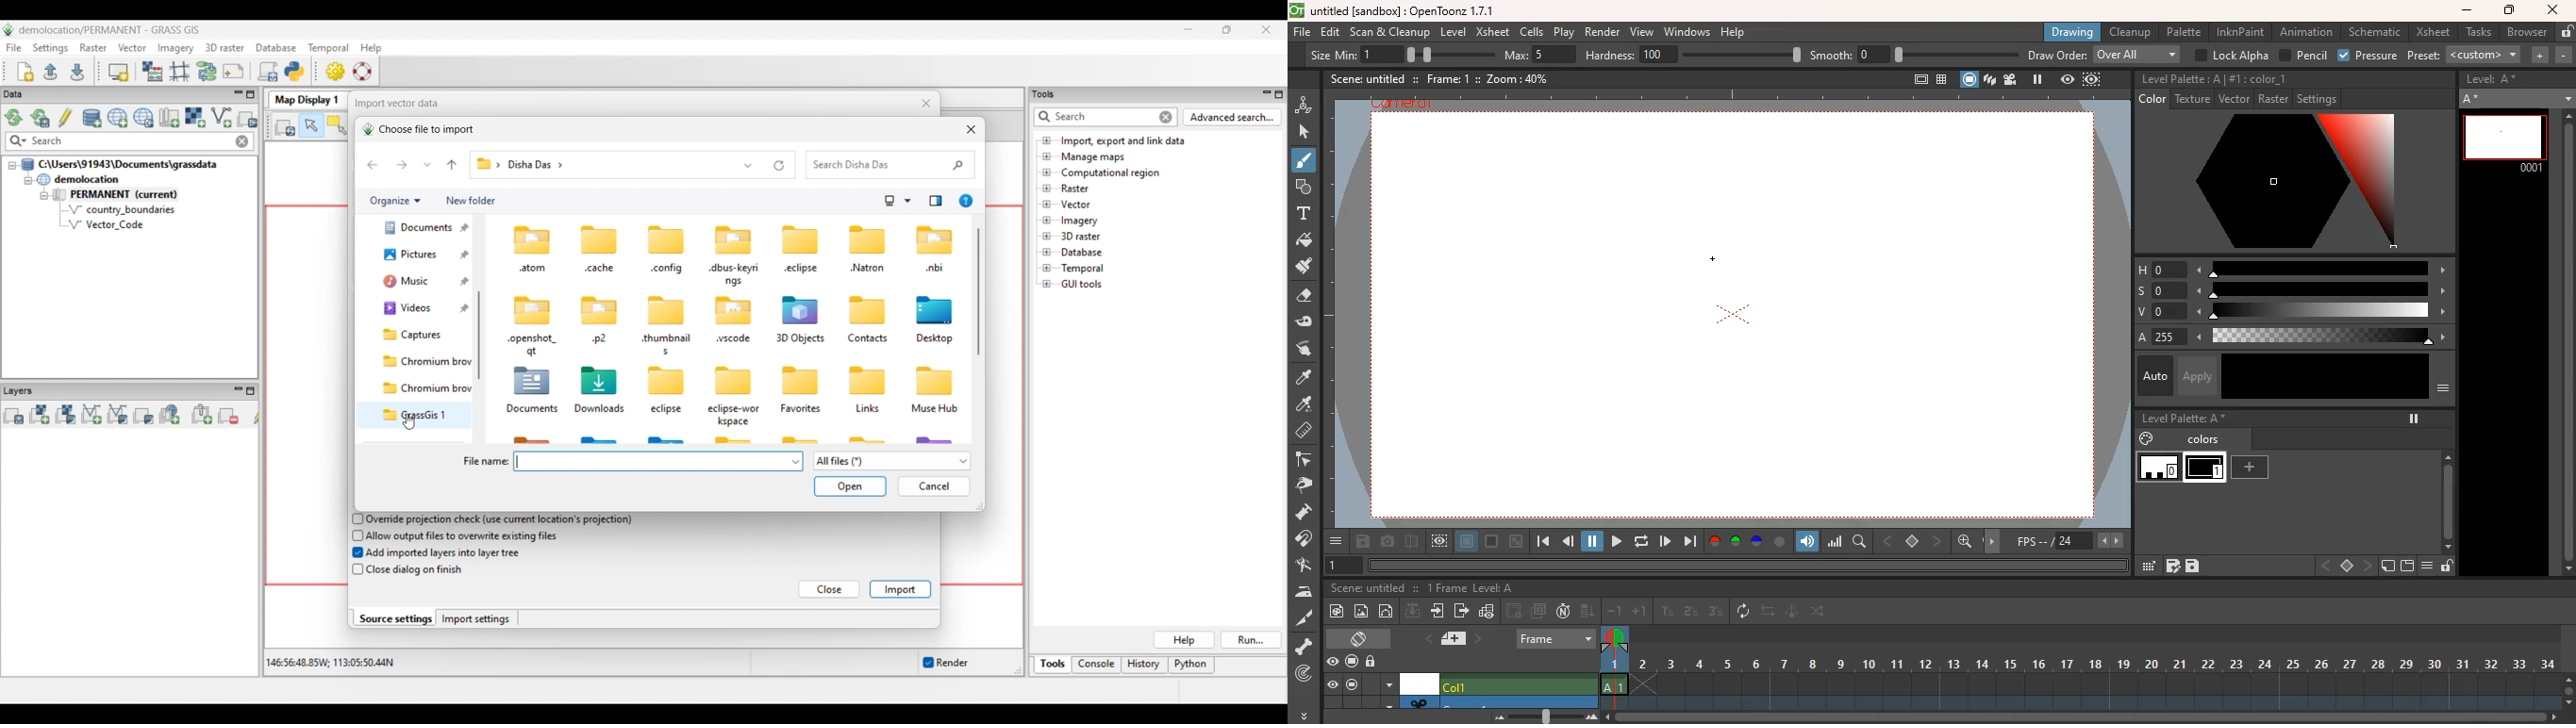  I want to click on canvas, so click(1421, 683).